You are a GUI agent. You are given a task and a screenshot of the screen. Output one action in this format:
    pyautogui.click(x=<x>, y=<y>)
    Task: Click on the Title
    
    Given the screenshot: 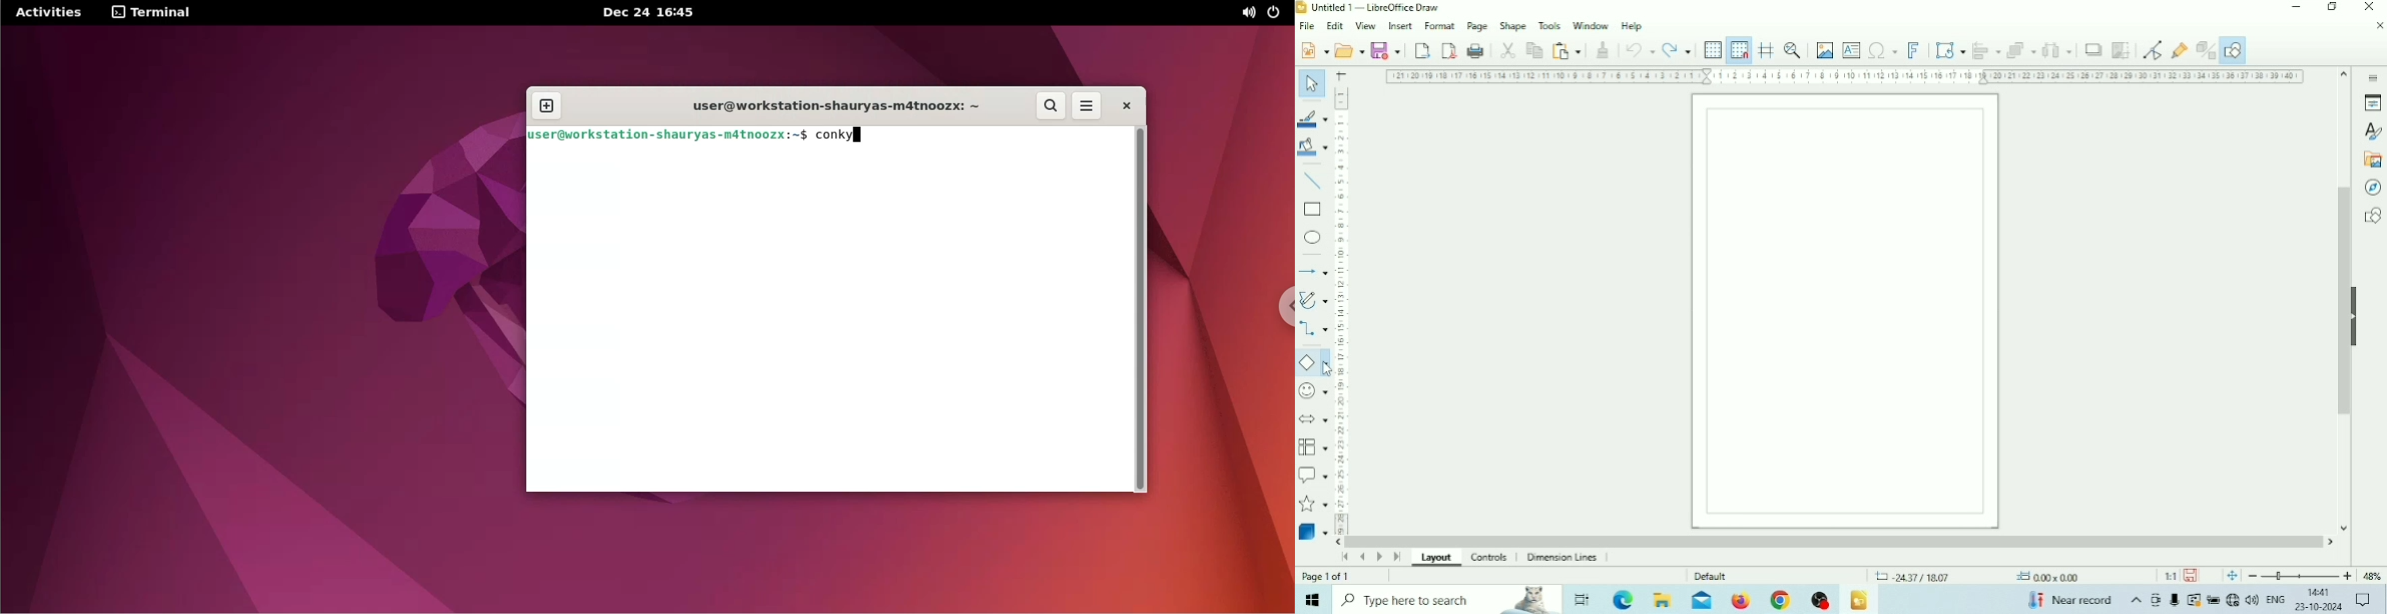 What is the action you would take?
    pyautogui.click(x=1375, y=7)
    